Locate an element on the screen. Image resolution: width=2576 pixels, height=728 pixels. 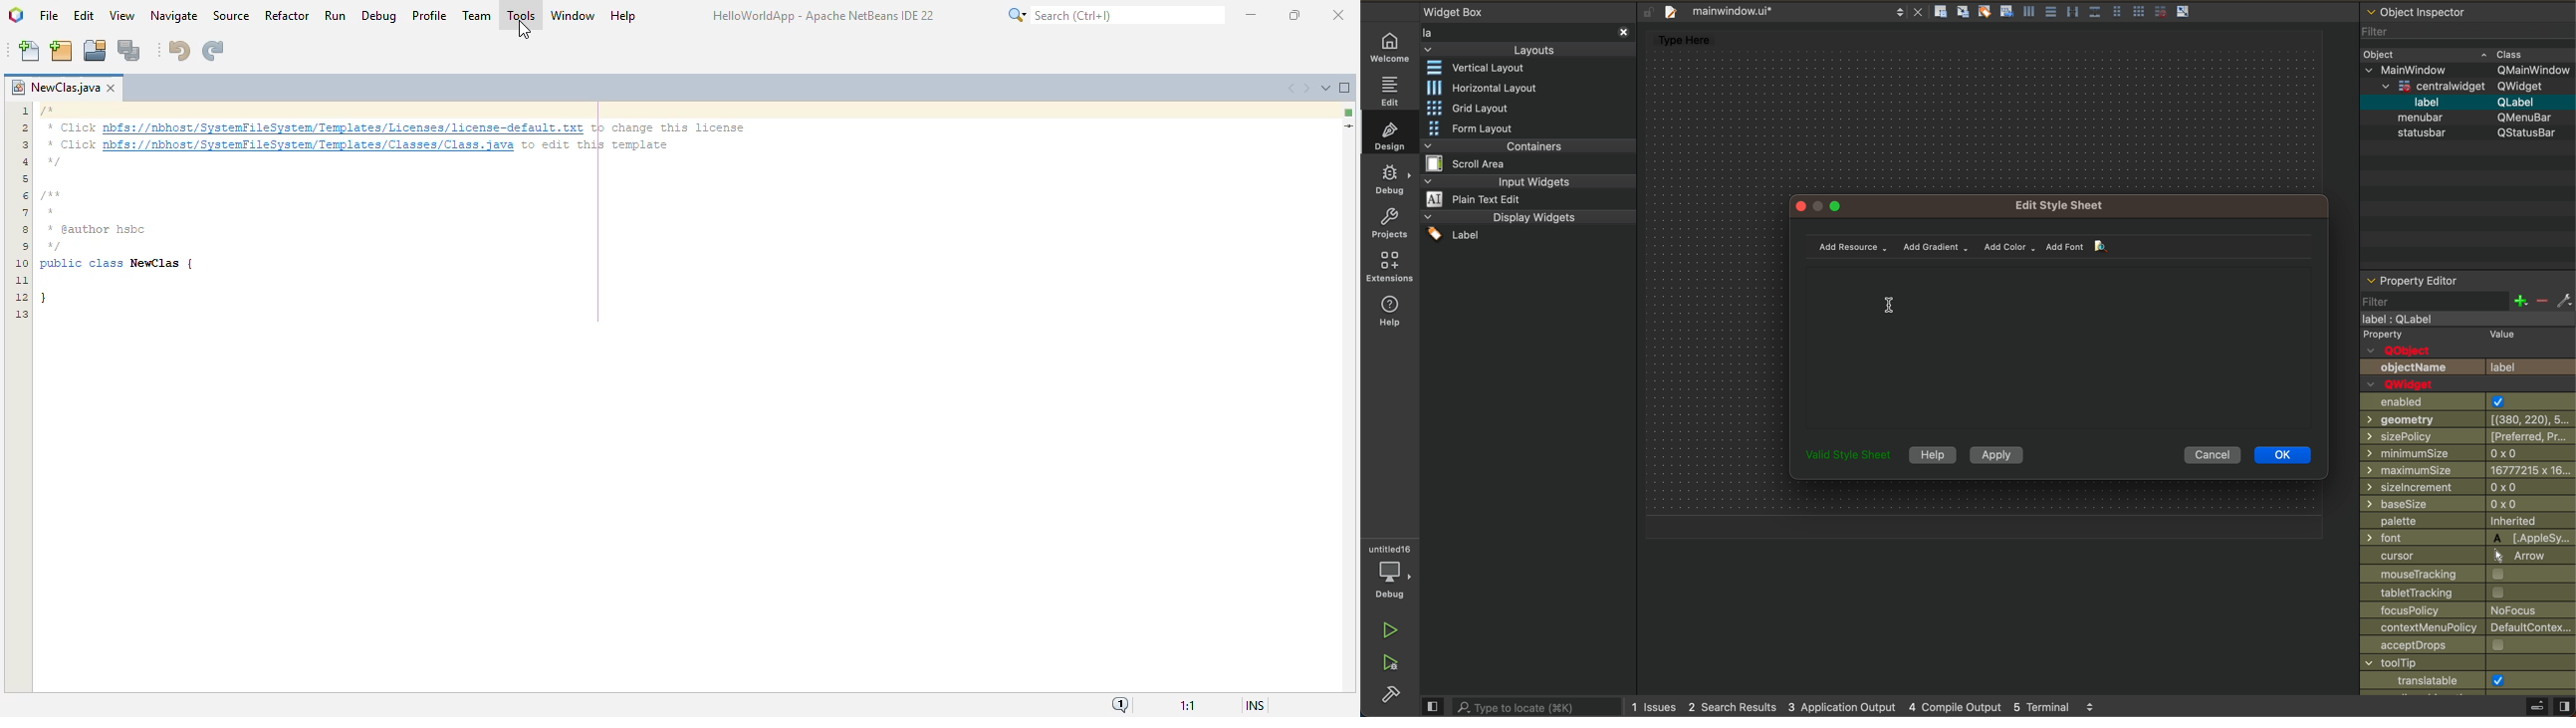
build is located at coordinates (1392, 696).